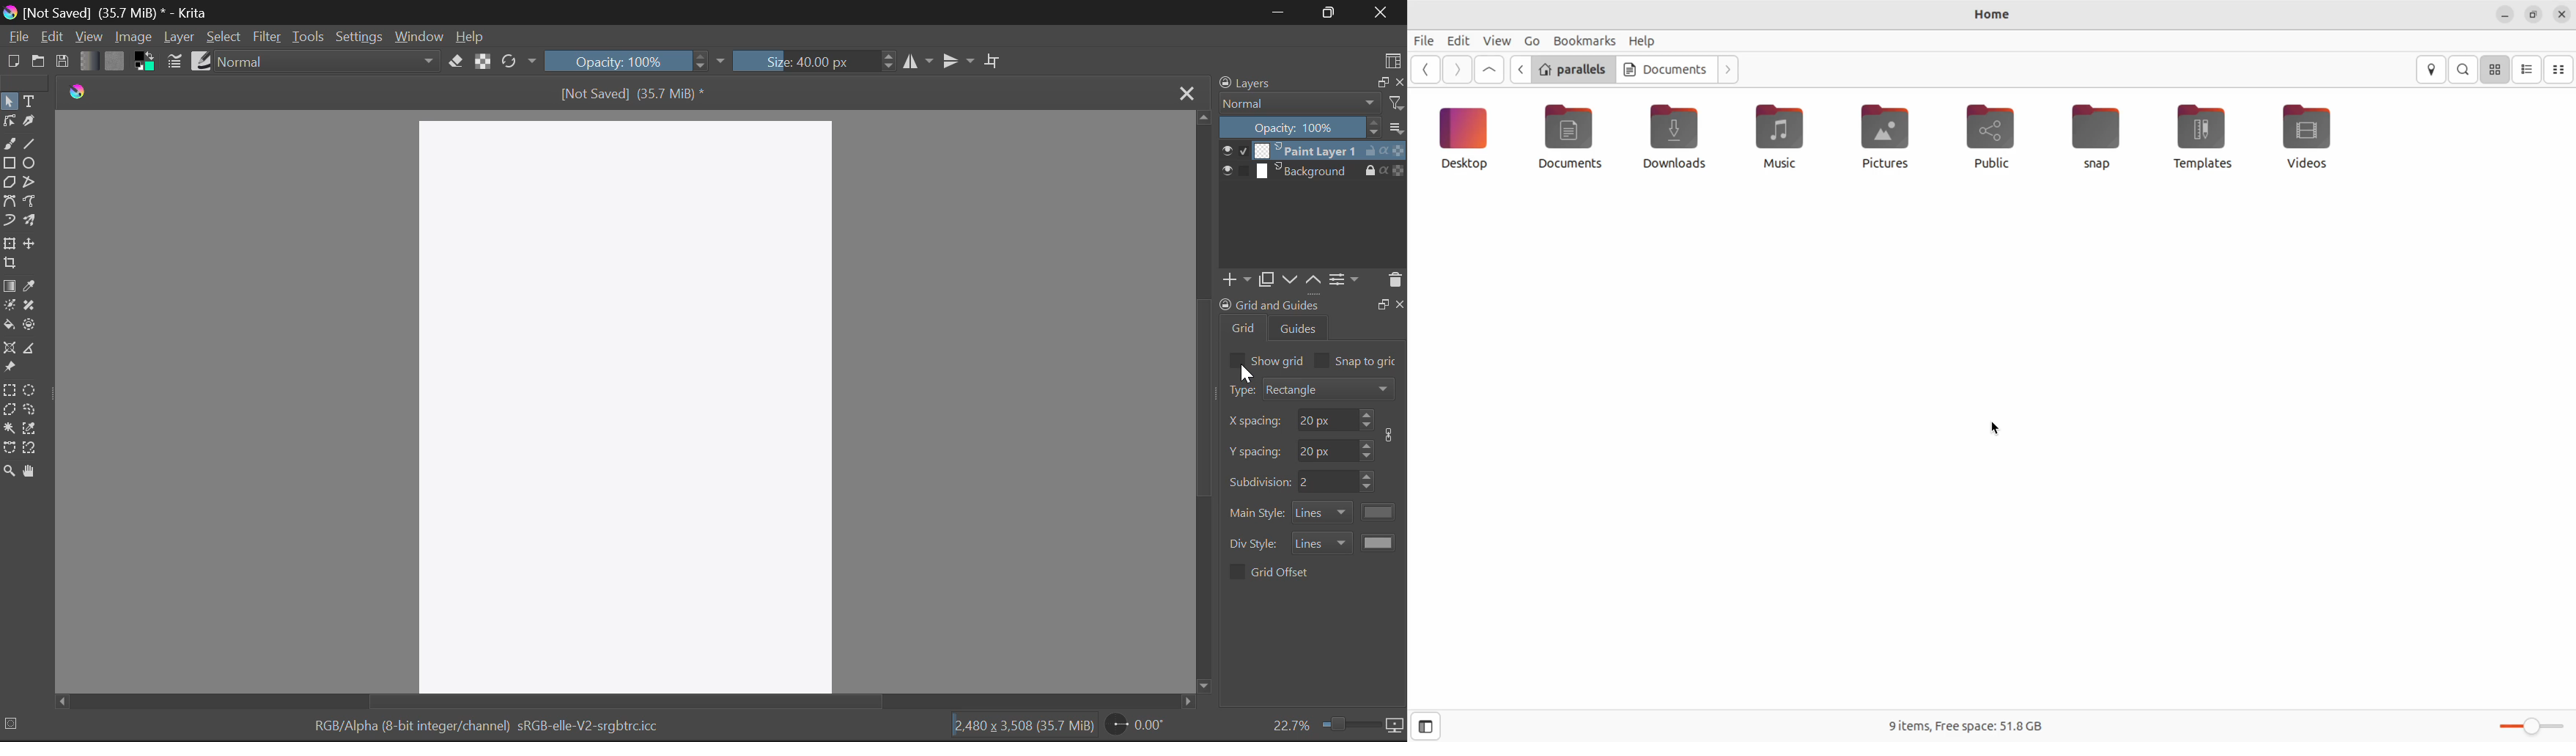  Describe the element at coordinates (1380, 81) in the screenshot. I see `copy` at that location.